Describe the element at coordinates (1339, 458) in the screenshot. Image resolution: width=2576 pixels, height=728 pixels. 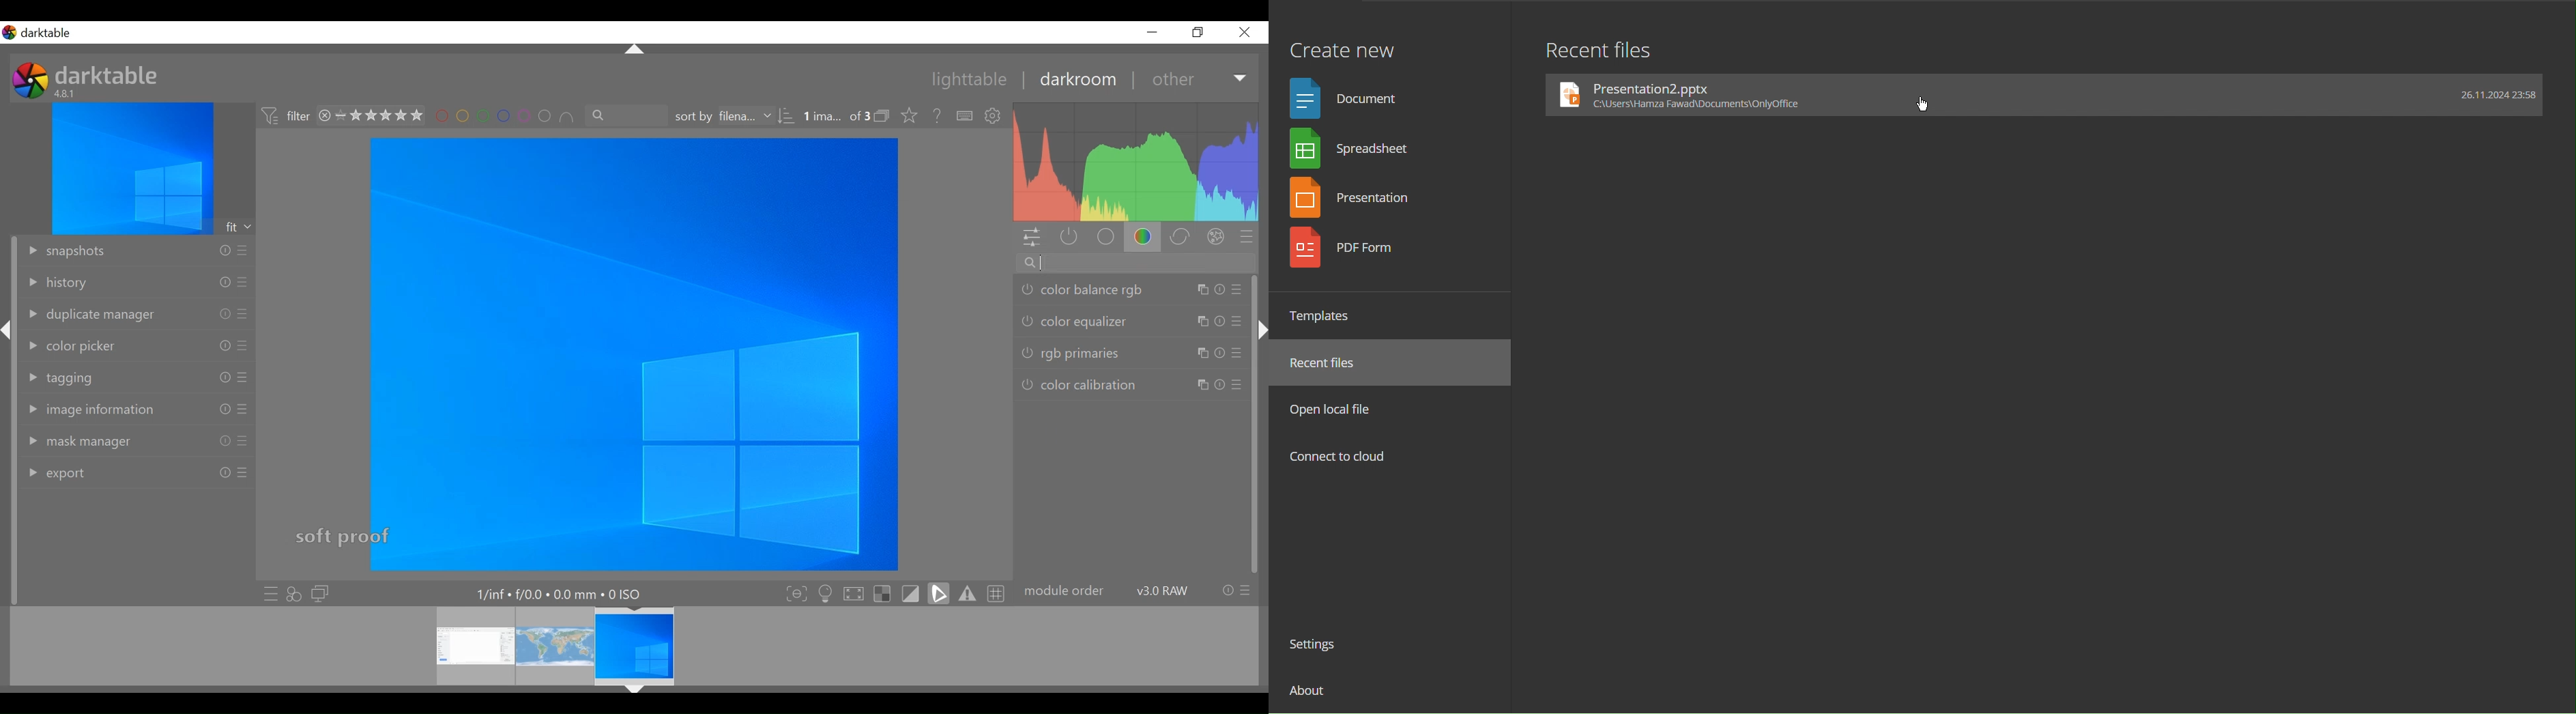
I see `Connect to Cloud` at that location.